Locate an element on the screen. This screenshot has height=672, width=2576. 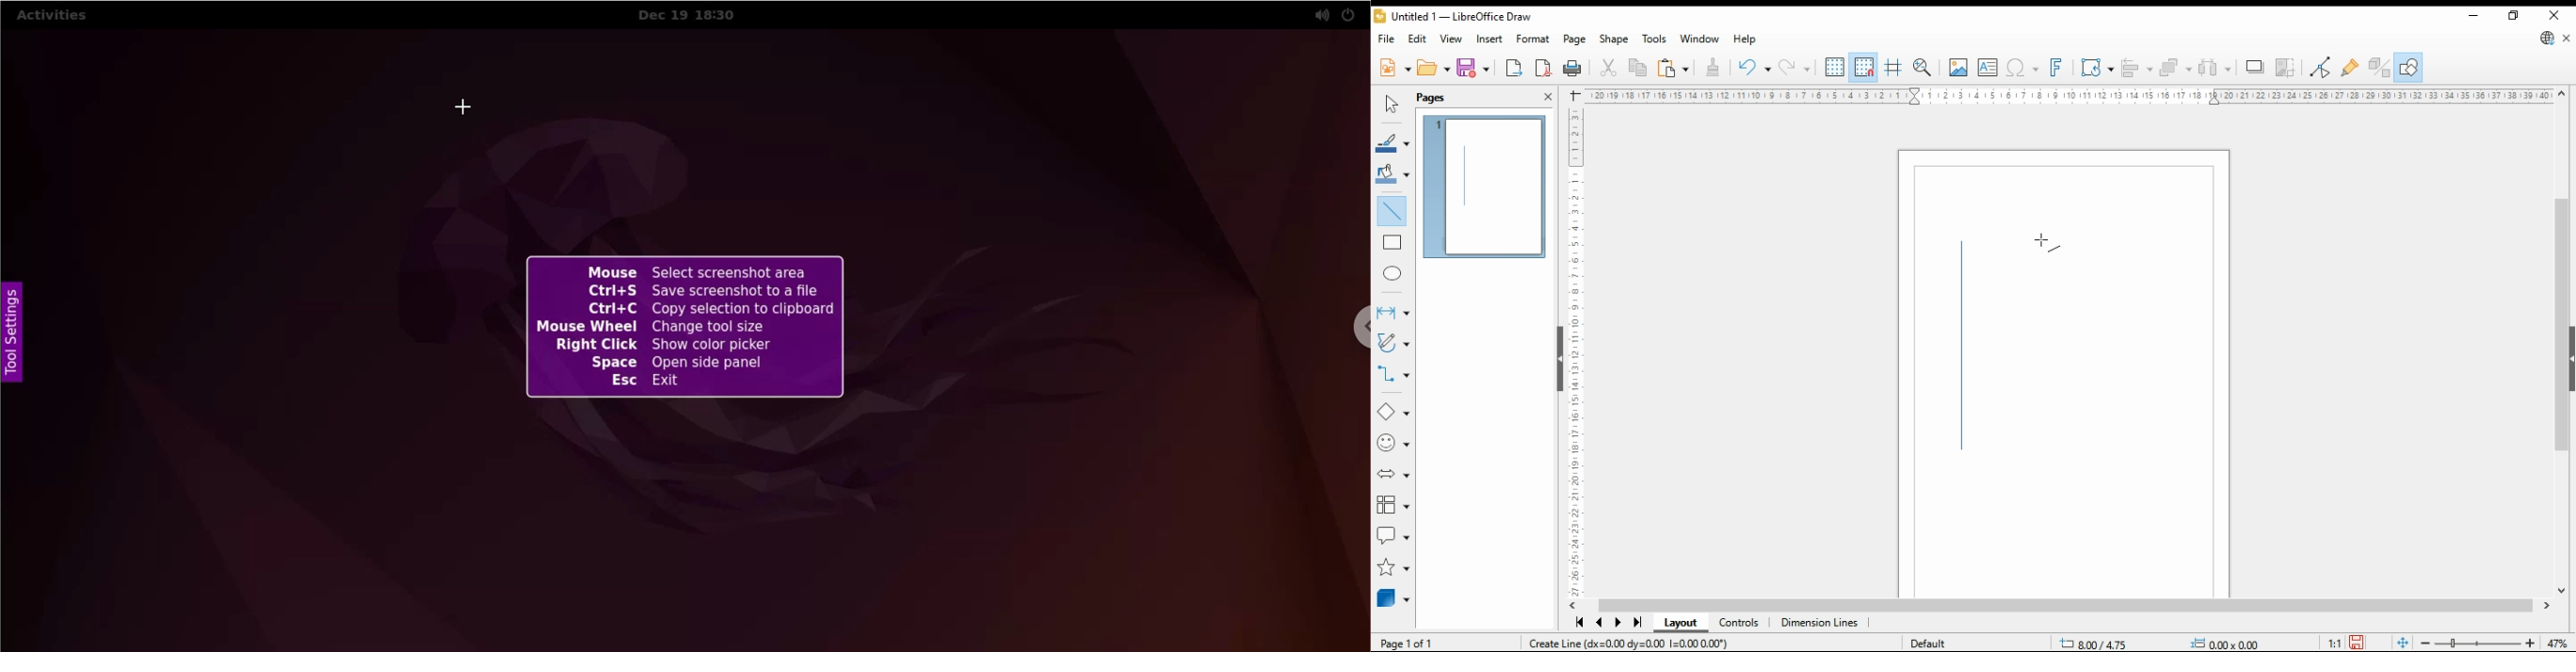
0.00x0.00 is located at coordinates (2223, 643).